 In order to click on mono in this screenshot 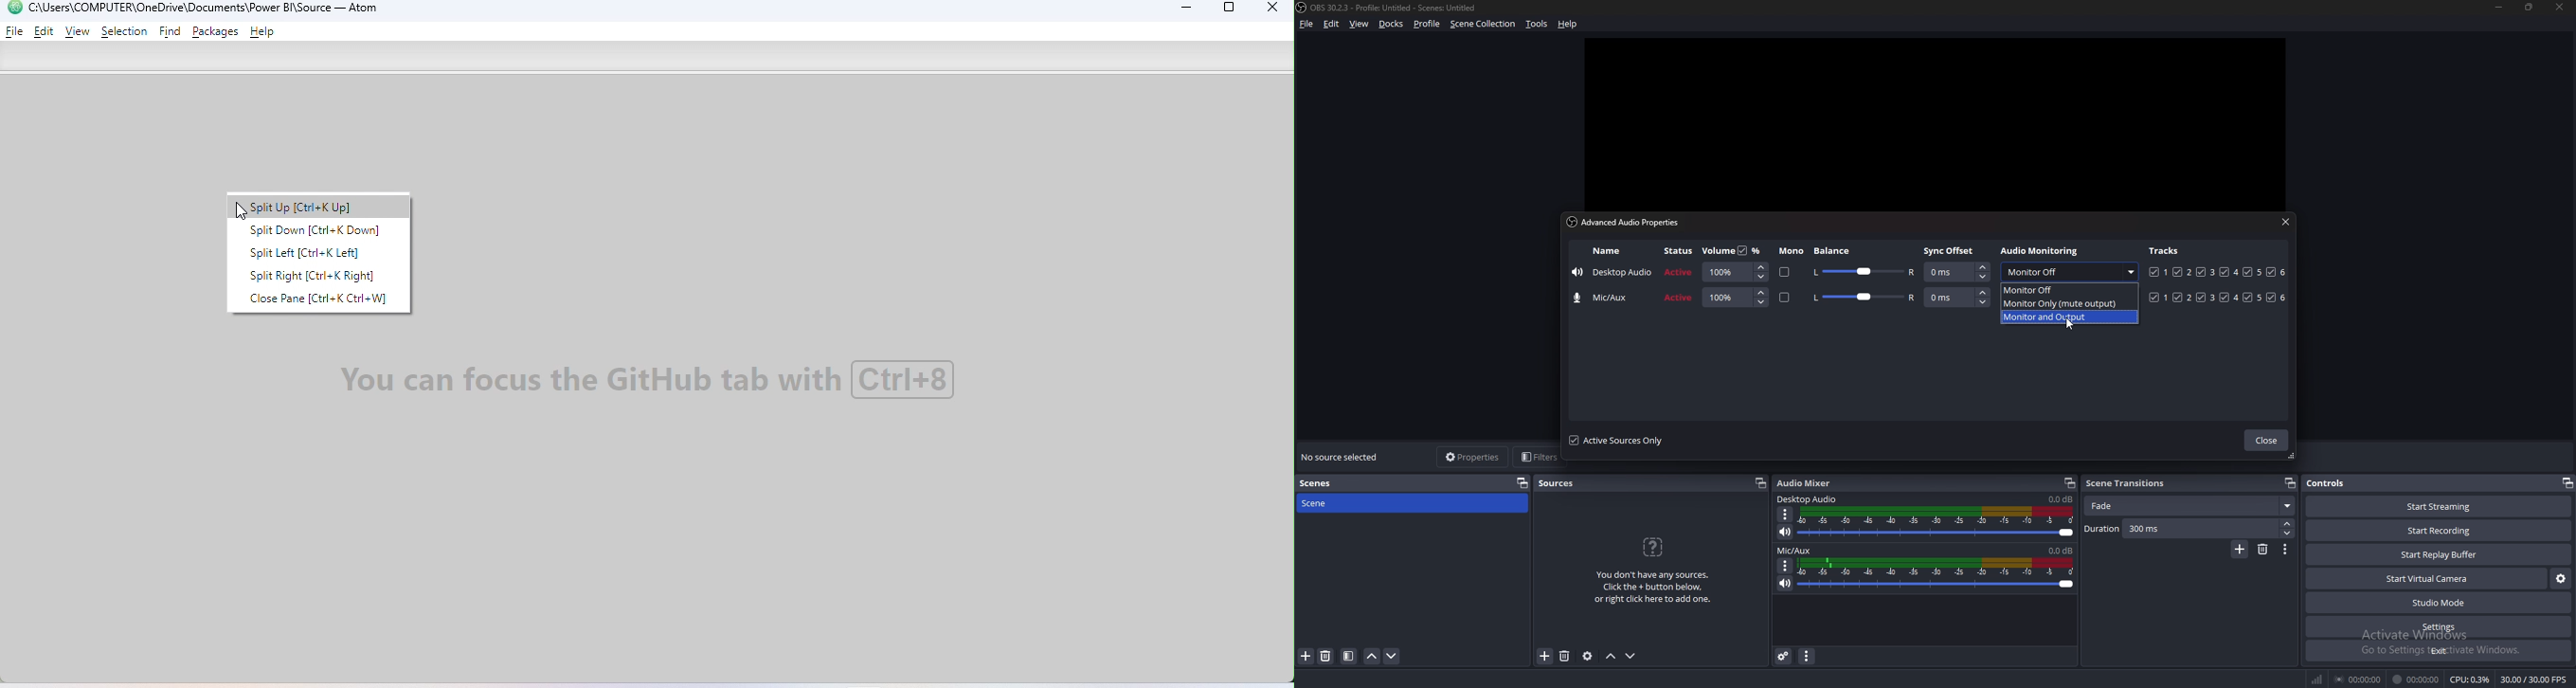, I will do `click(1791, 251)`.